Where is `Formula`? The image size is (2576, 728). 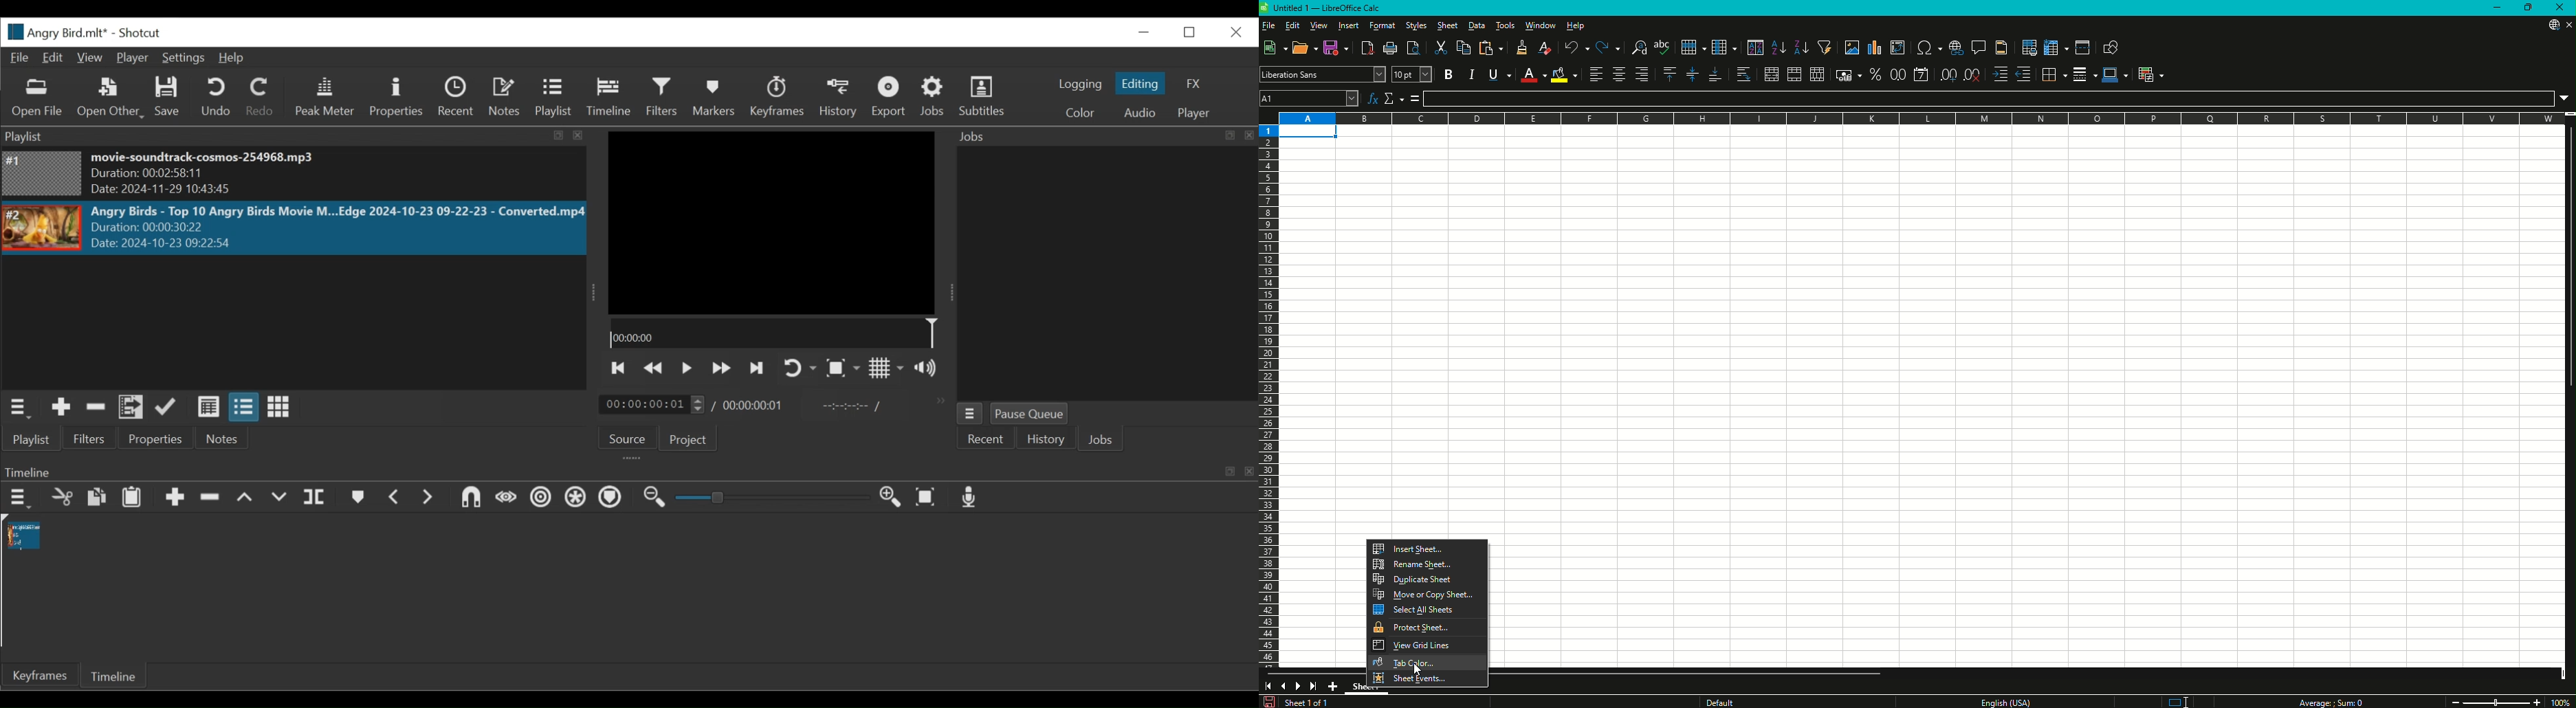 Formula is located at coordinates (1988, 99).